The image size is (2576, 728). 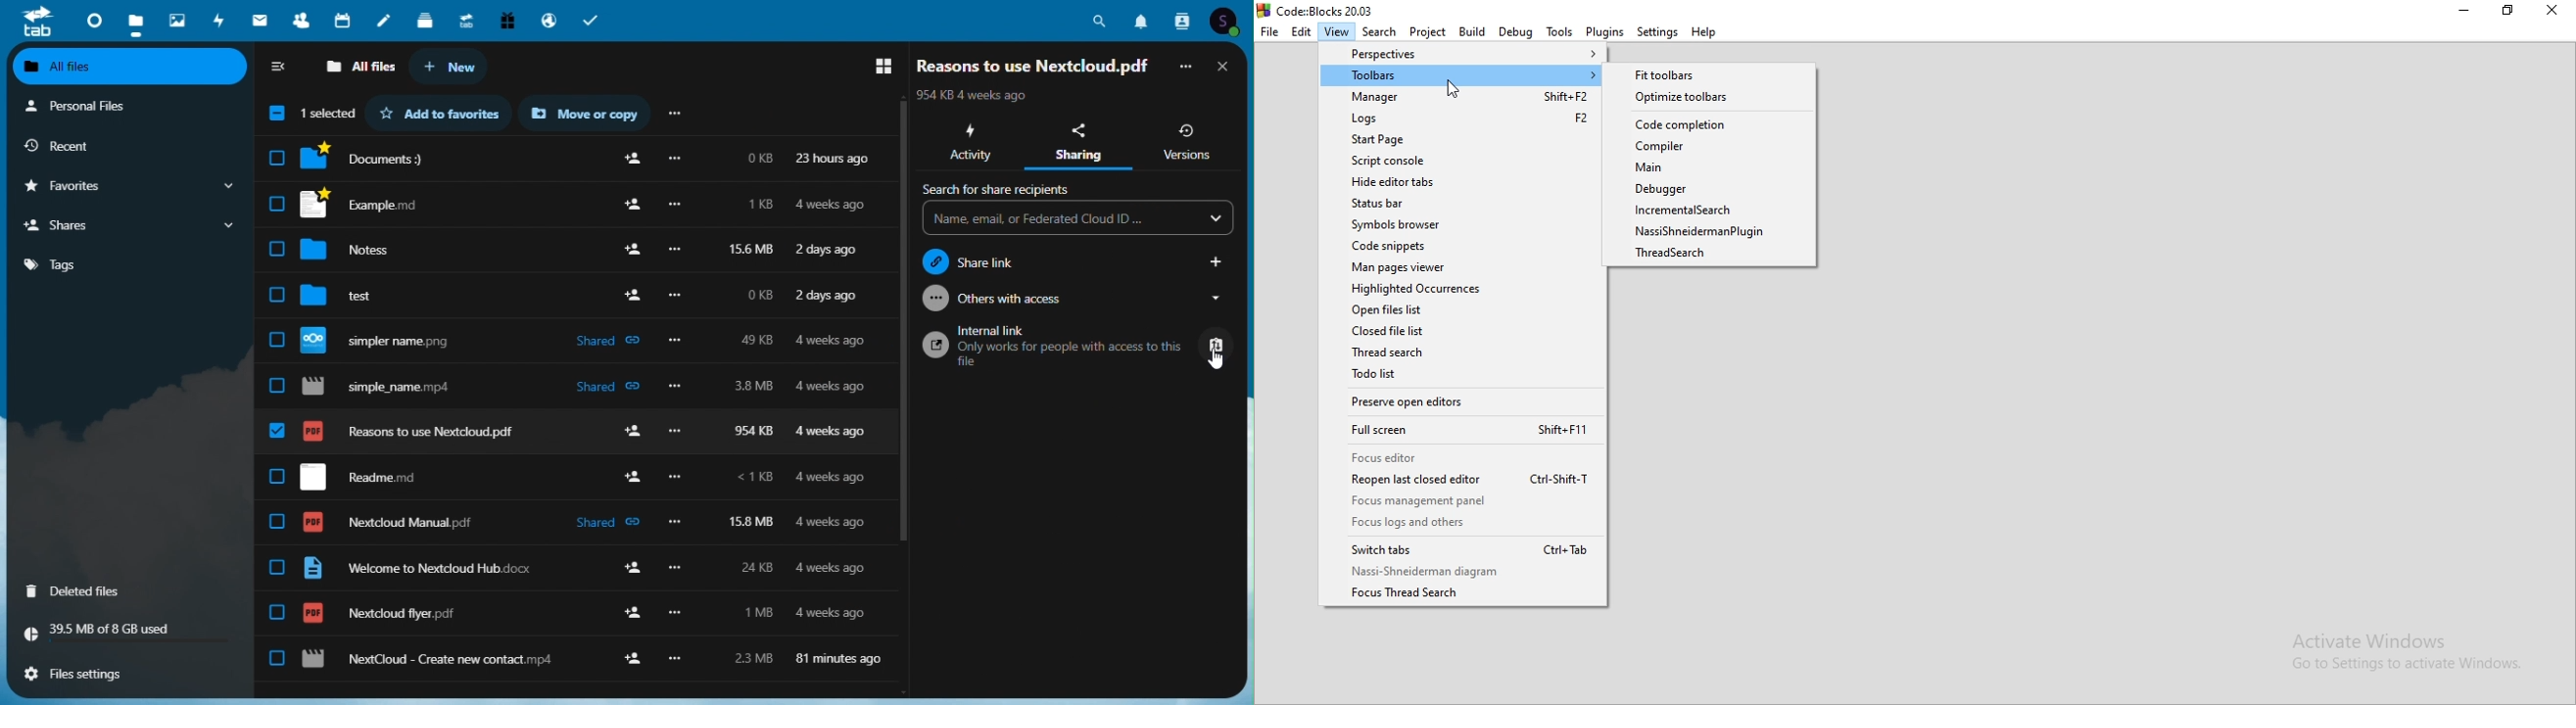 What do you see at coordinates (760, 294) in the screenshot?
I see `0kb` at bounding box center [760, 294].